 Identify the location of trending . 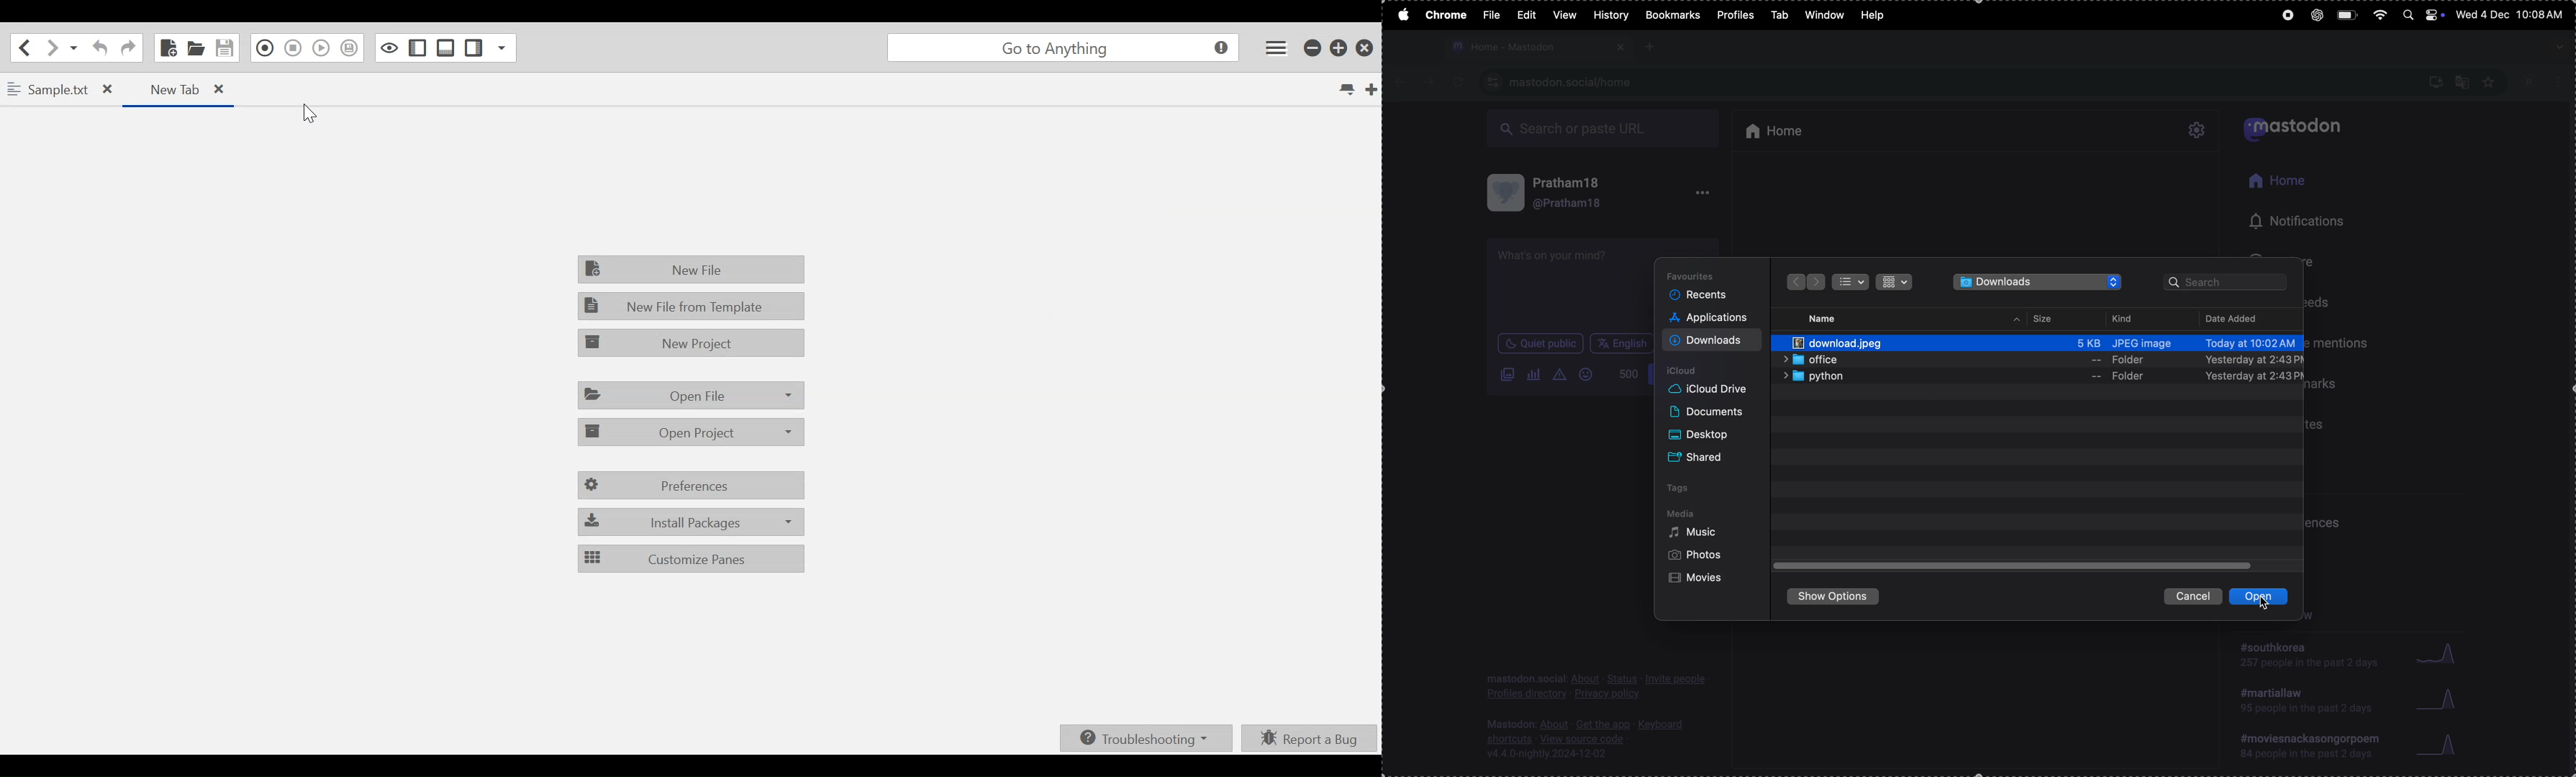
(2311, 748).